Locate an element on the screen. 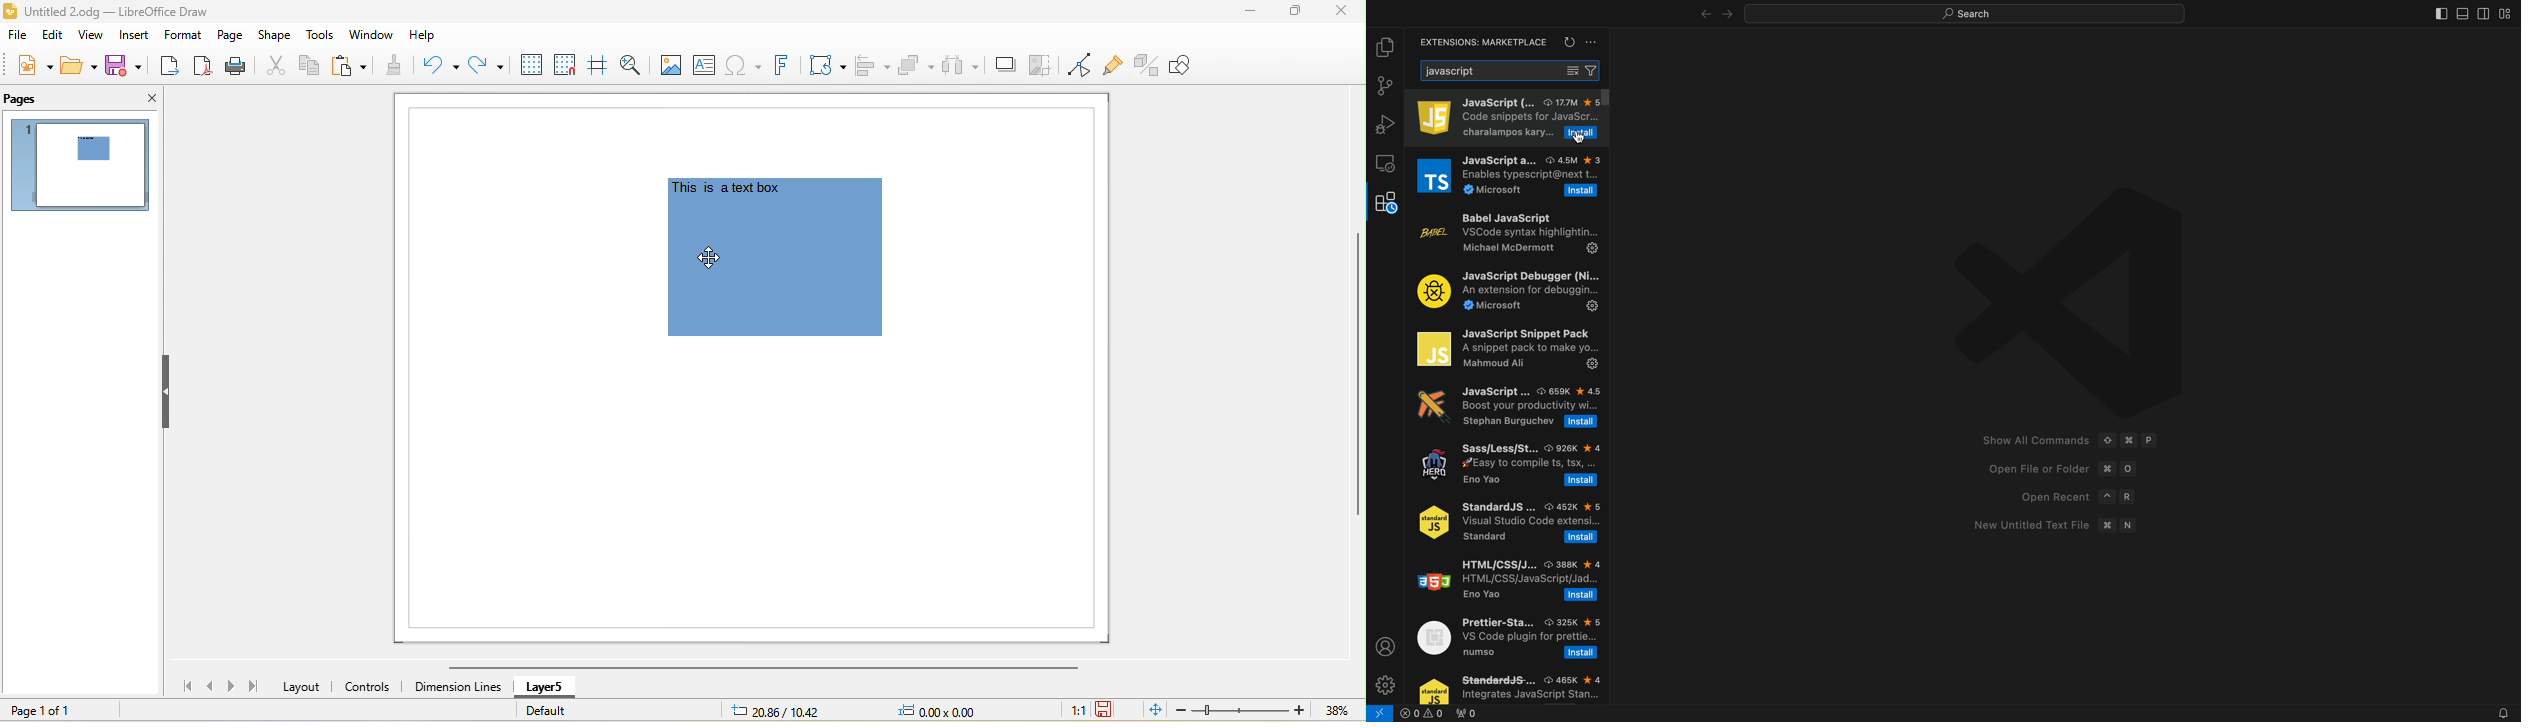 This screenshot has height=728, width=2548. select at least three object to distribute is located at coordinates (961, 65).